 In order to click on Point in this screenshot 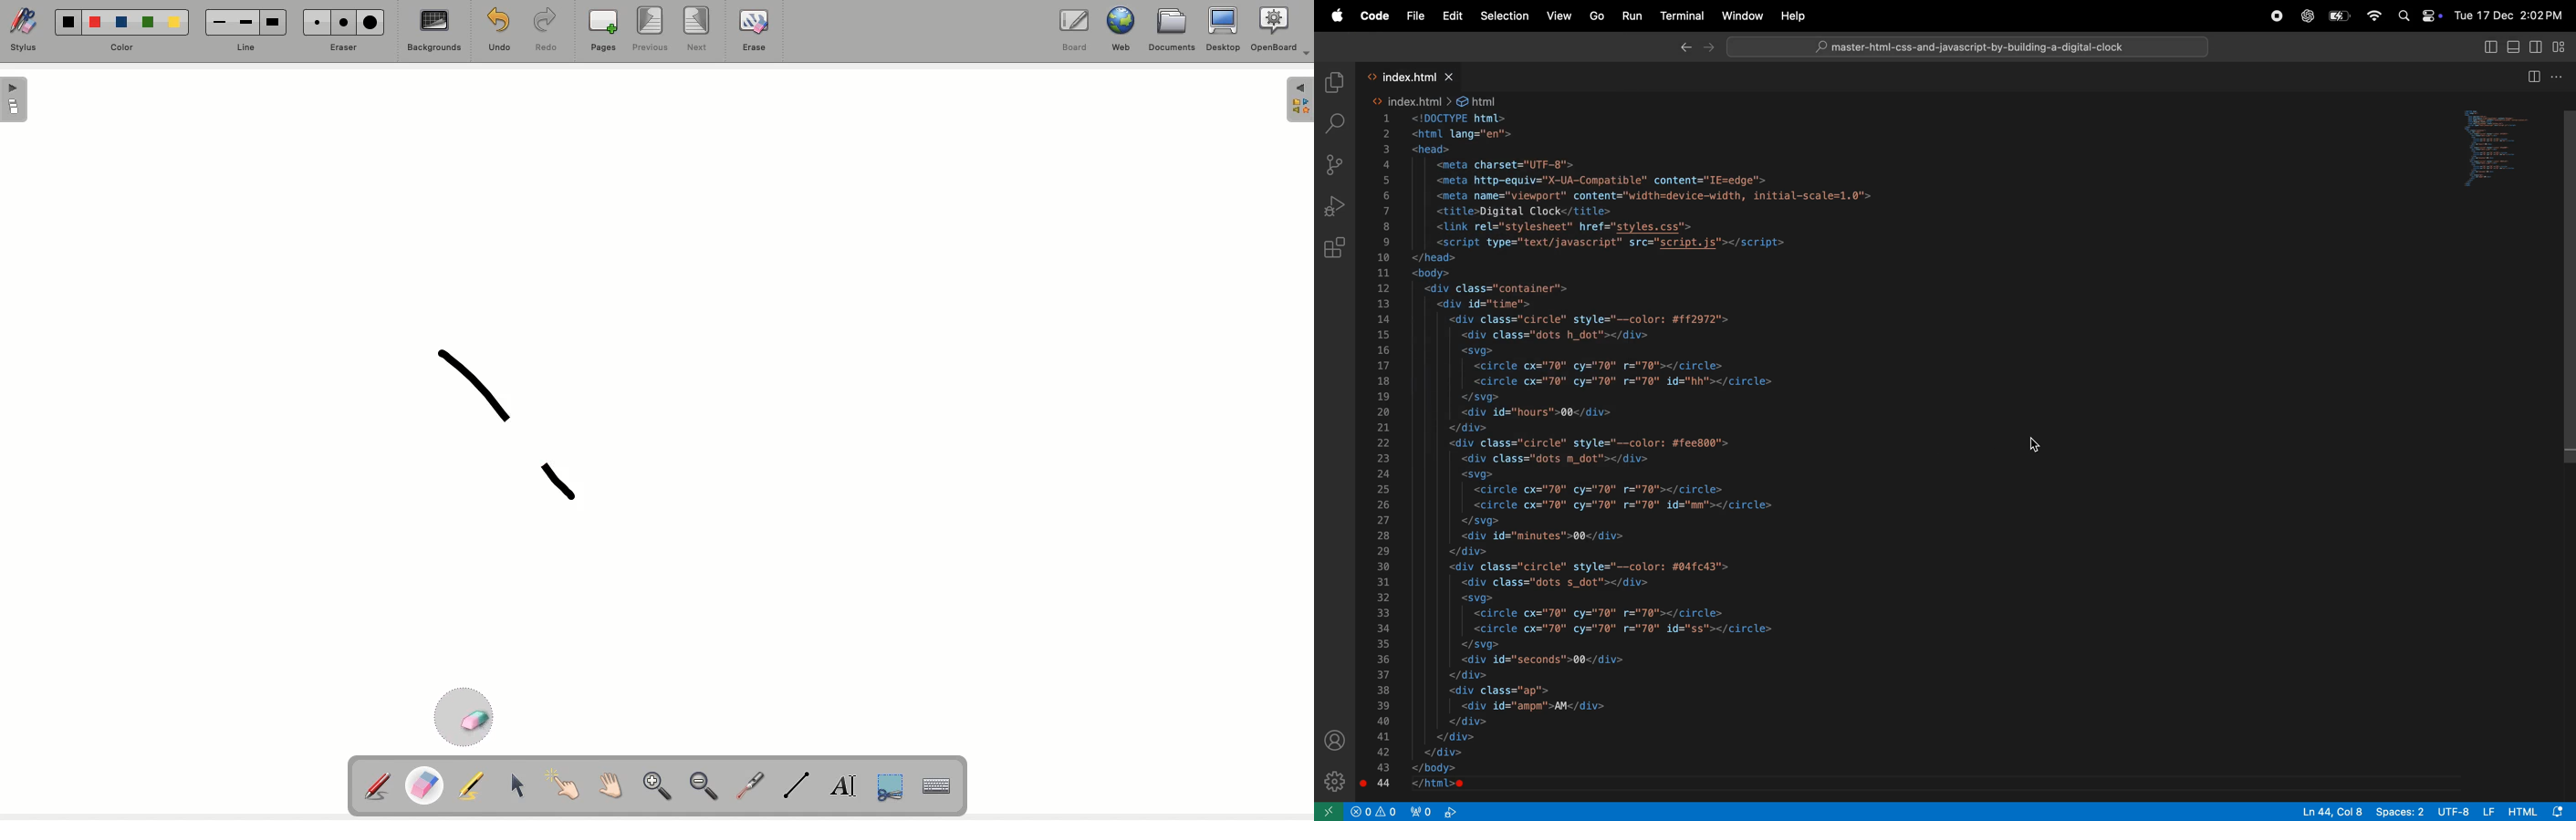, I will do `click(562, 783)`.